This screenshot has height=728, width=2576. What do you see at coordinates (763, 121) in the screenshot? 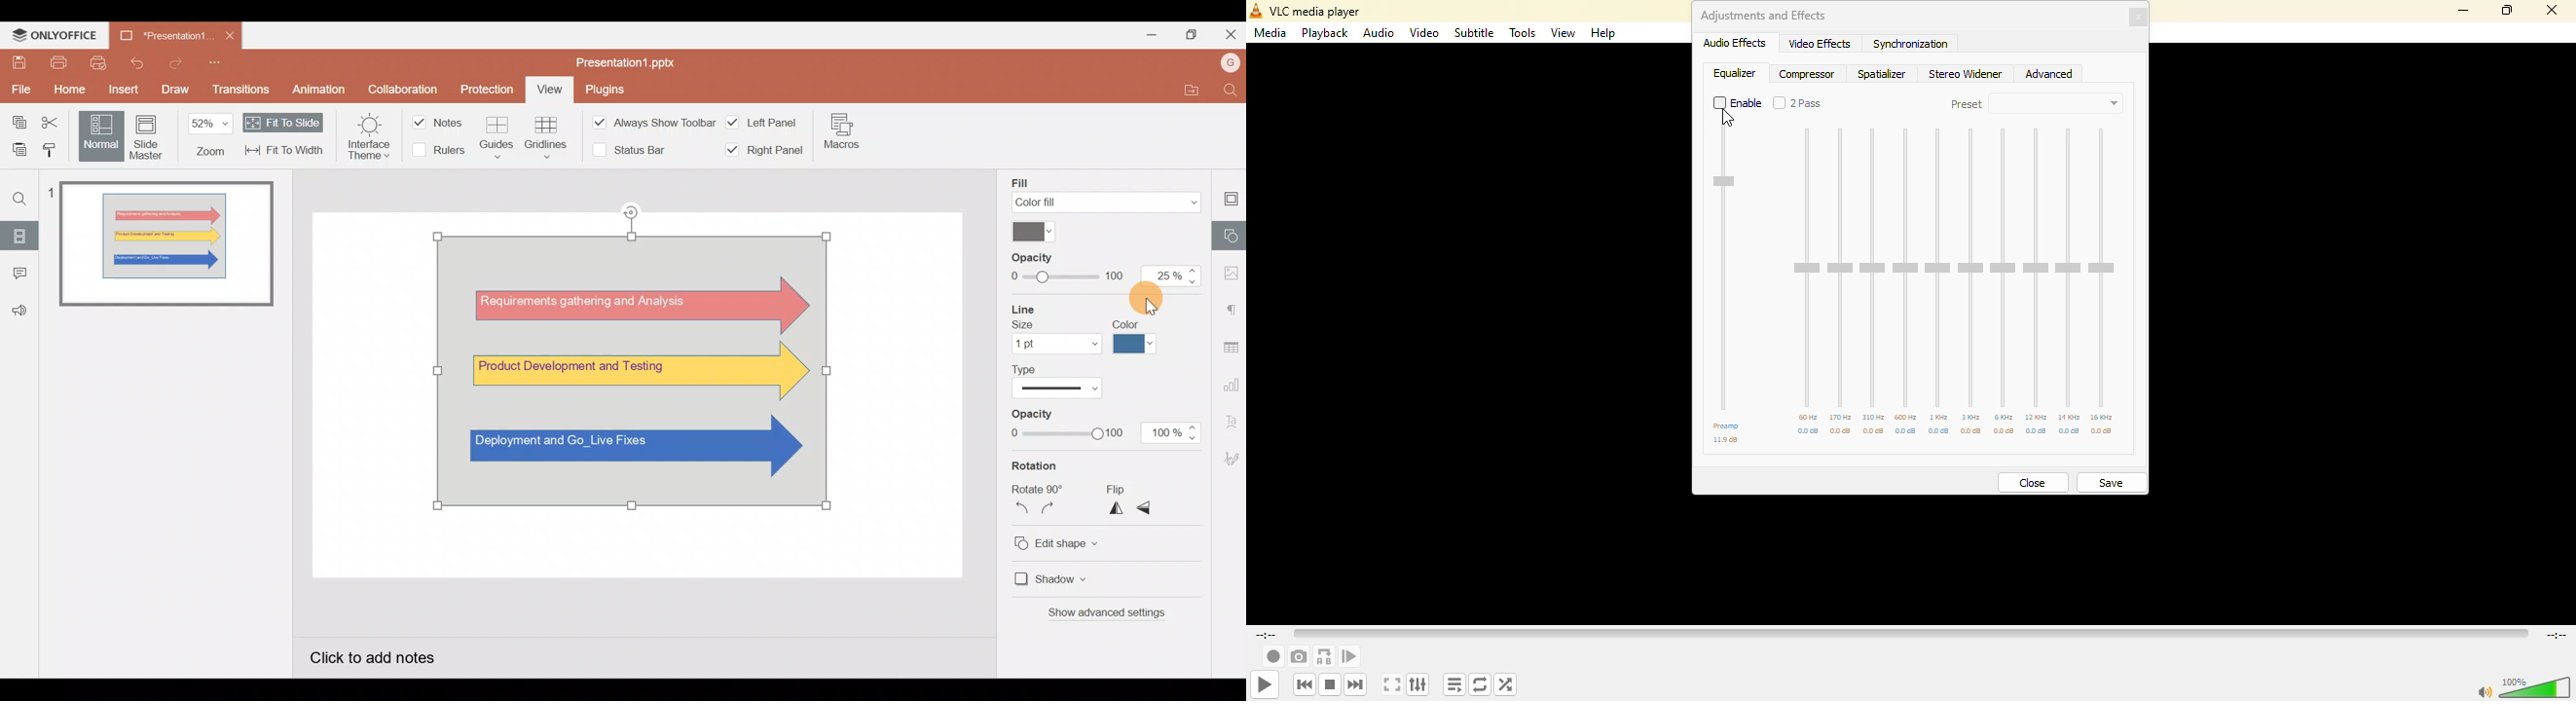
I see `Left panel` at bounding box center [763, 121].